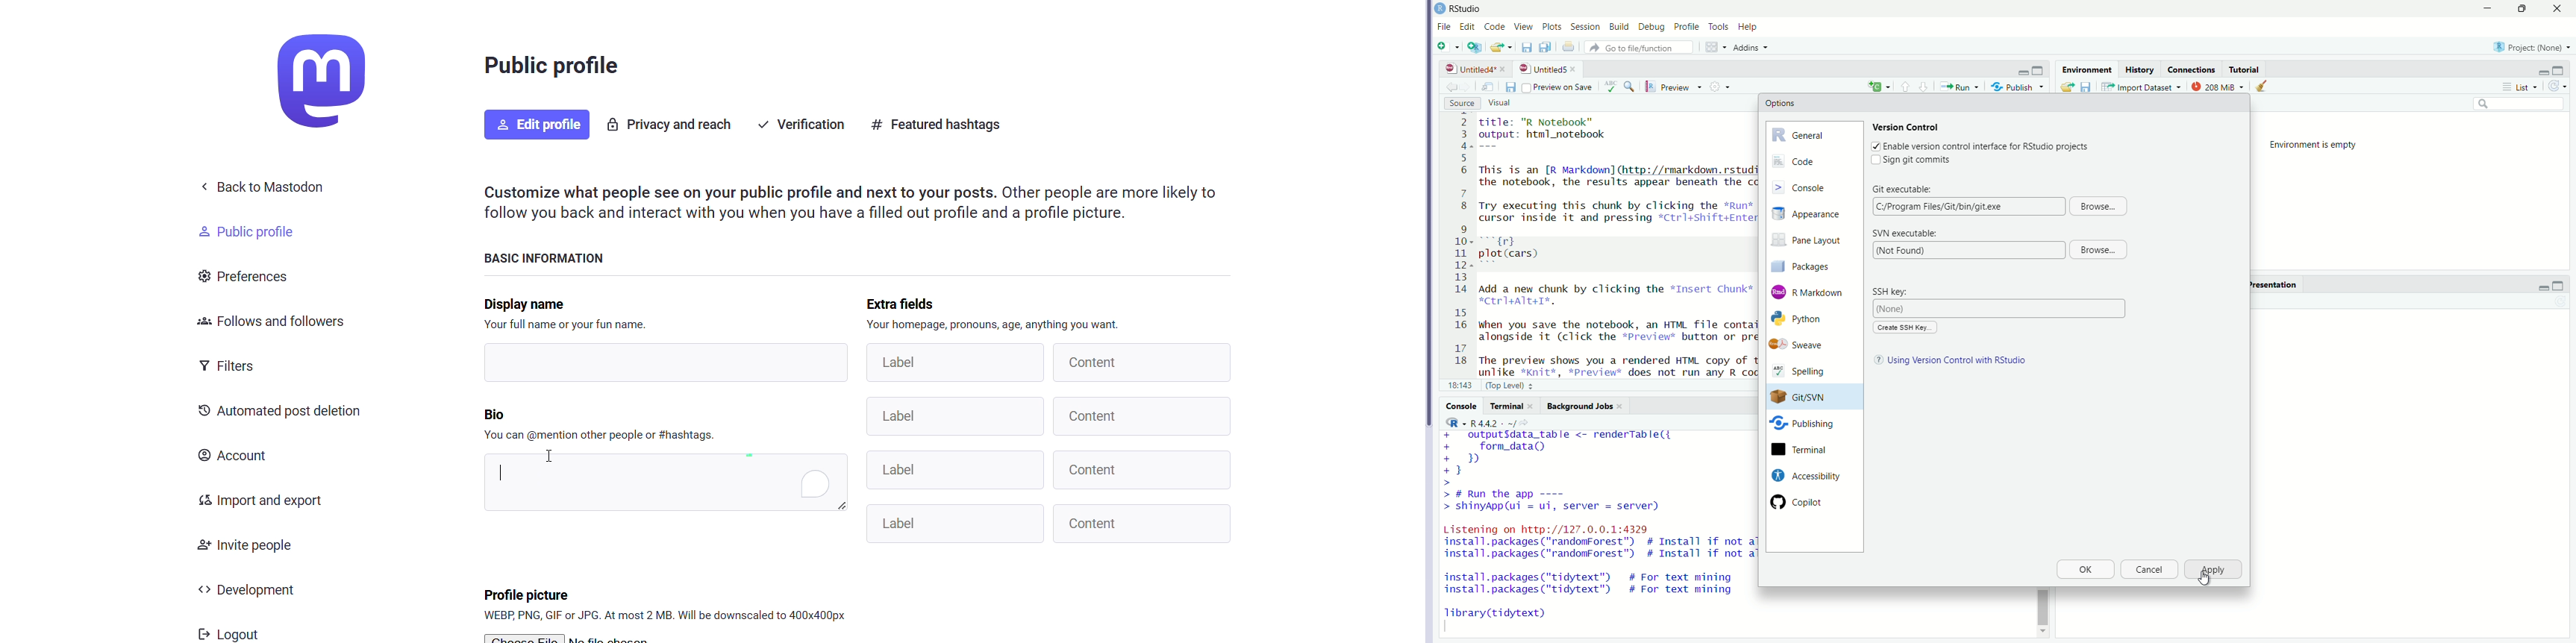 This screenshot has height=644, width=2576. Describe the element at coordinates (2192, 69) in the screenshot. I see `Connections` at that location.